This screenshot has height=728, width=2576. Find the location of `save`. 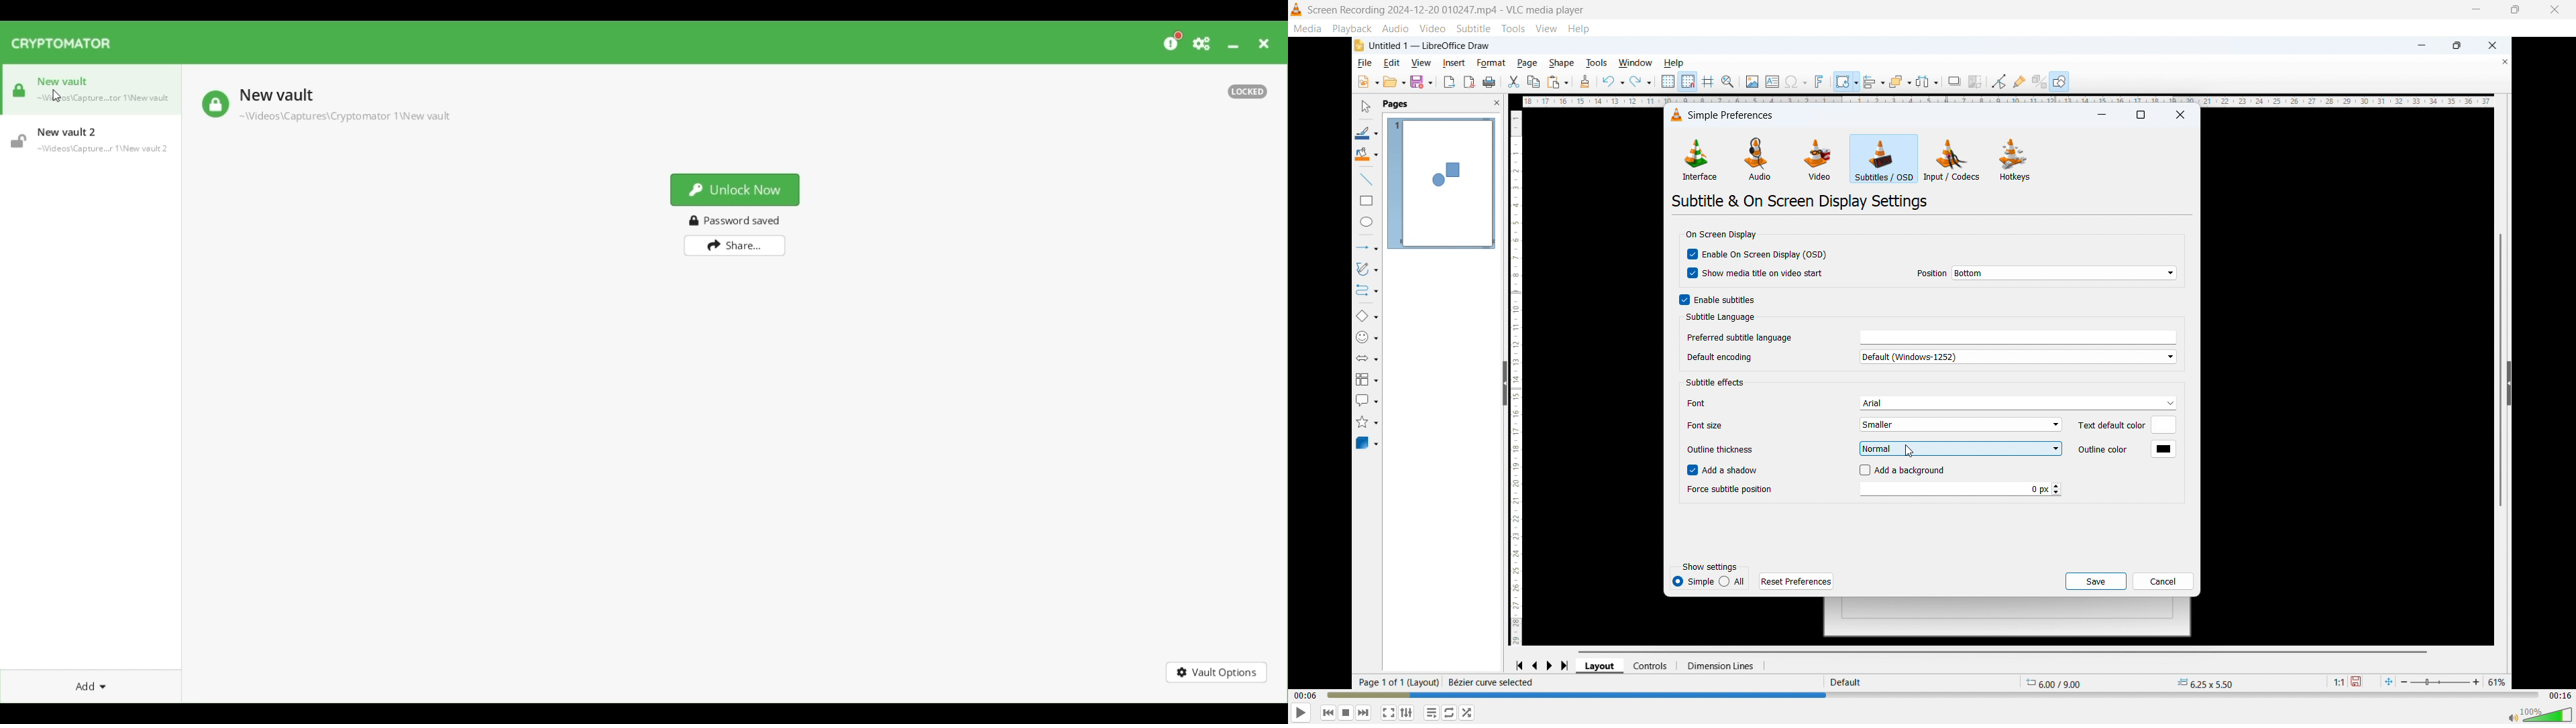

save is located at coordinates (2096, 582).